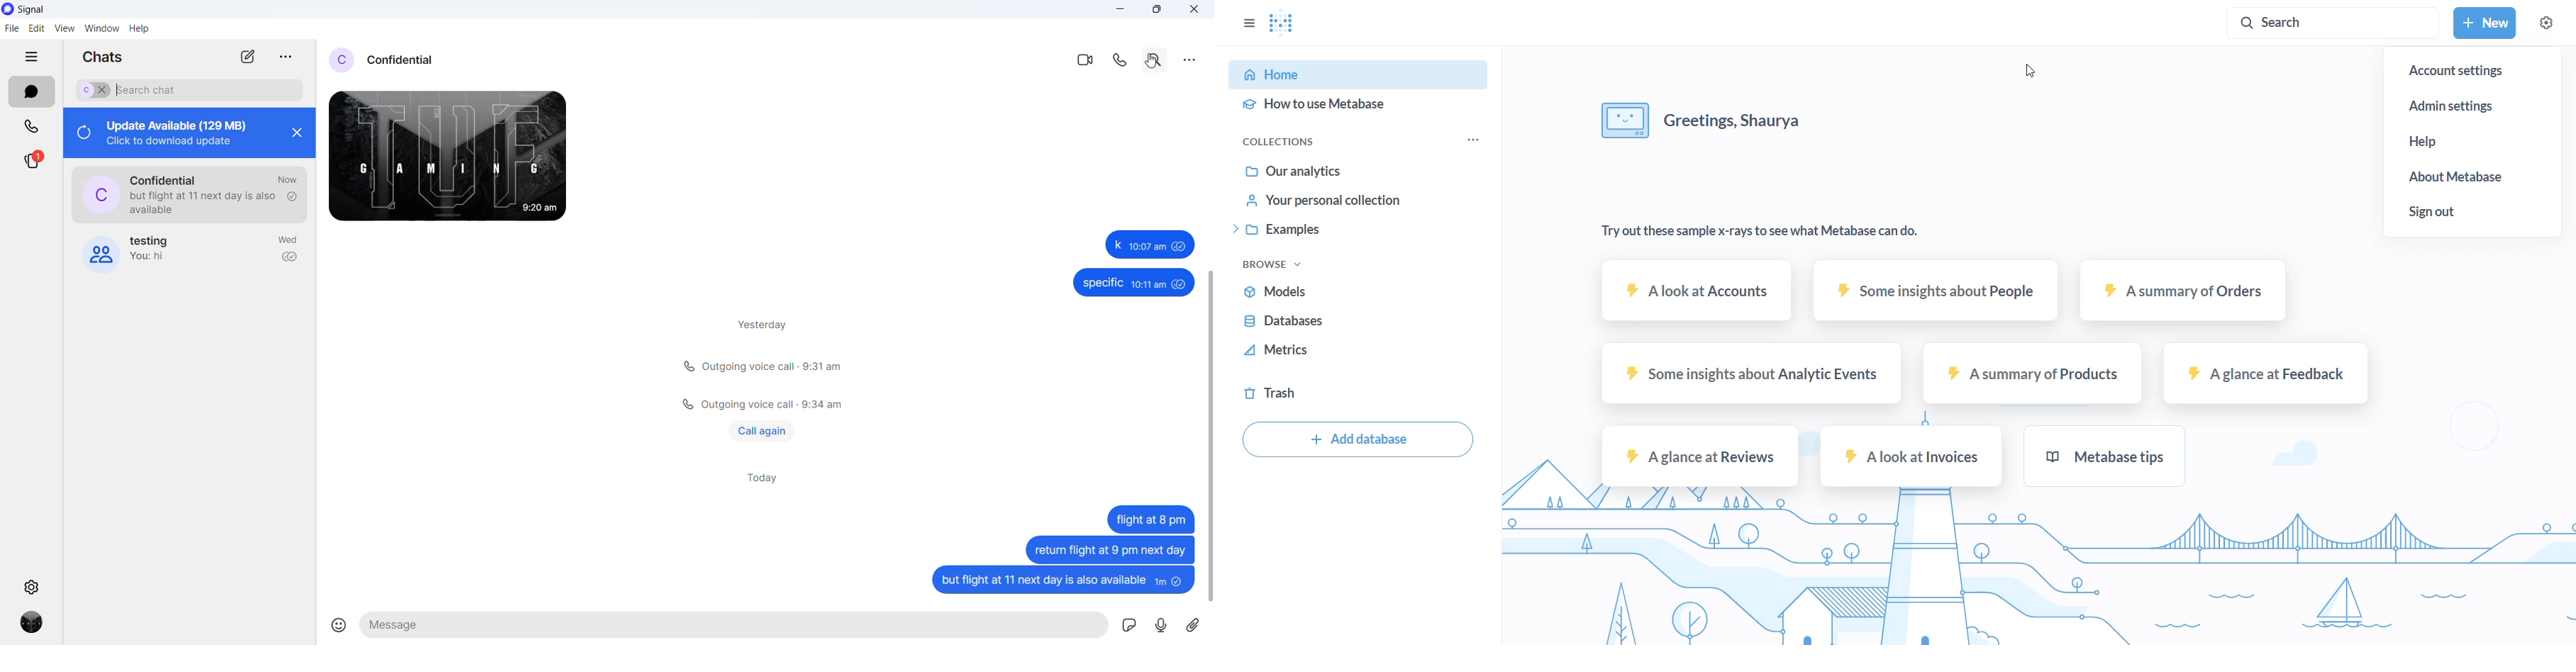  What do you see at coordinates (738, 625) in the screenshot?
I see `message text area` at bounding box center [738, 625].